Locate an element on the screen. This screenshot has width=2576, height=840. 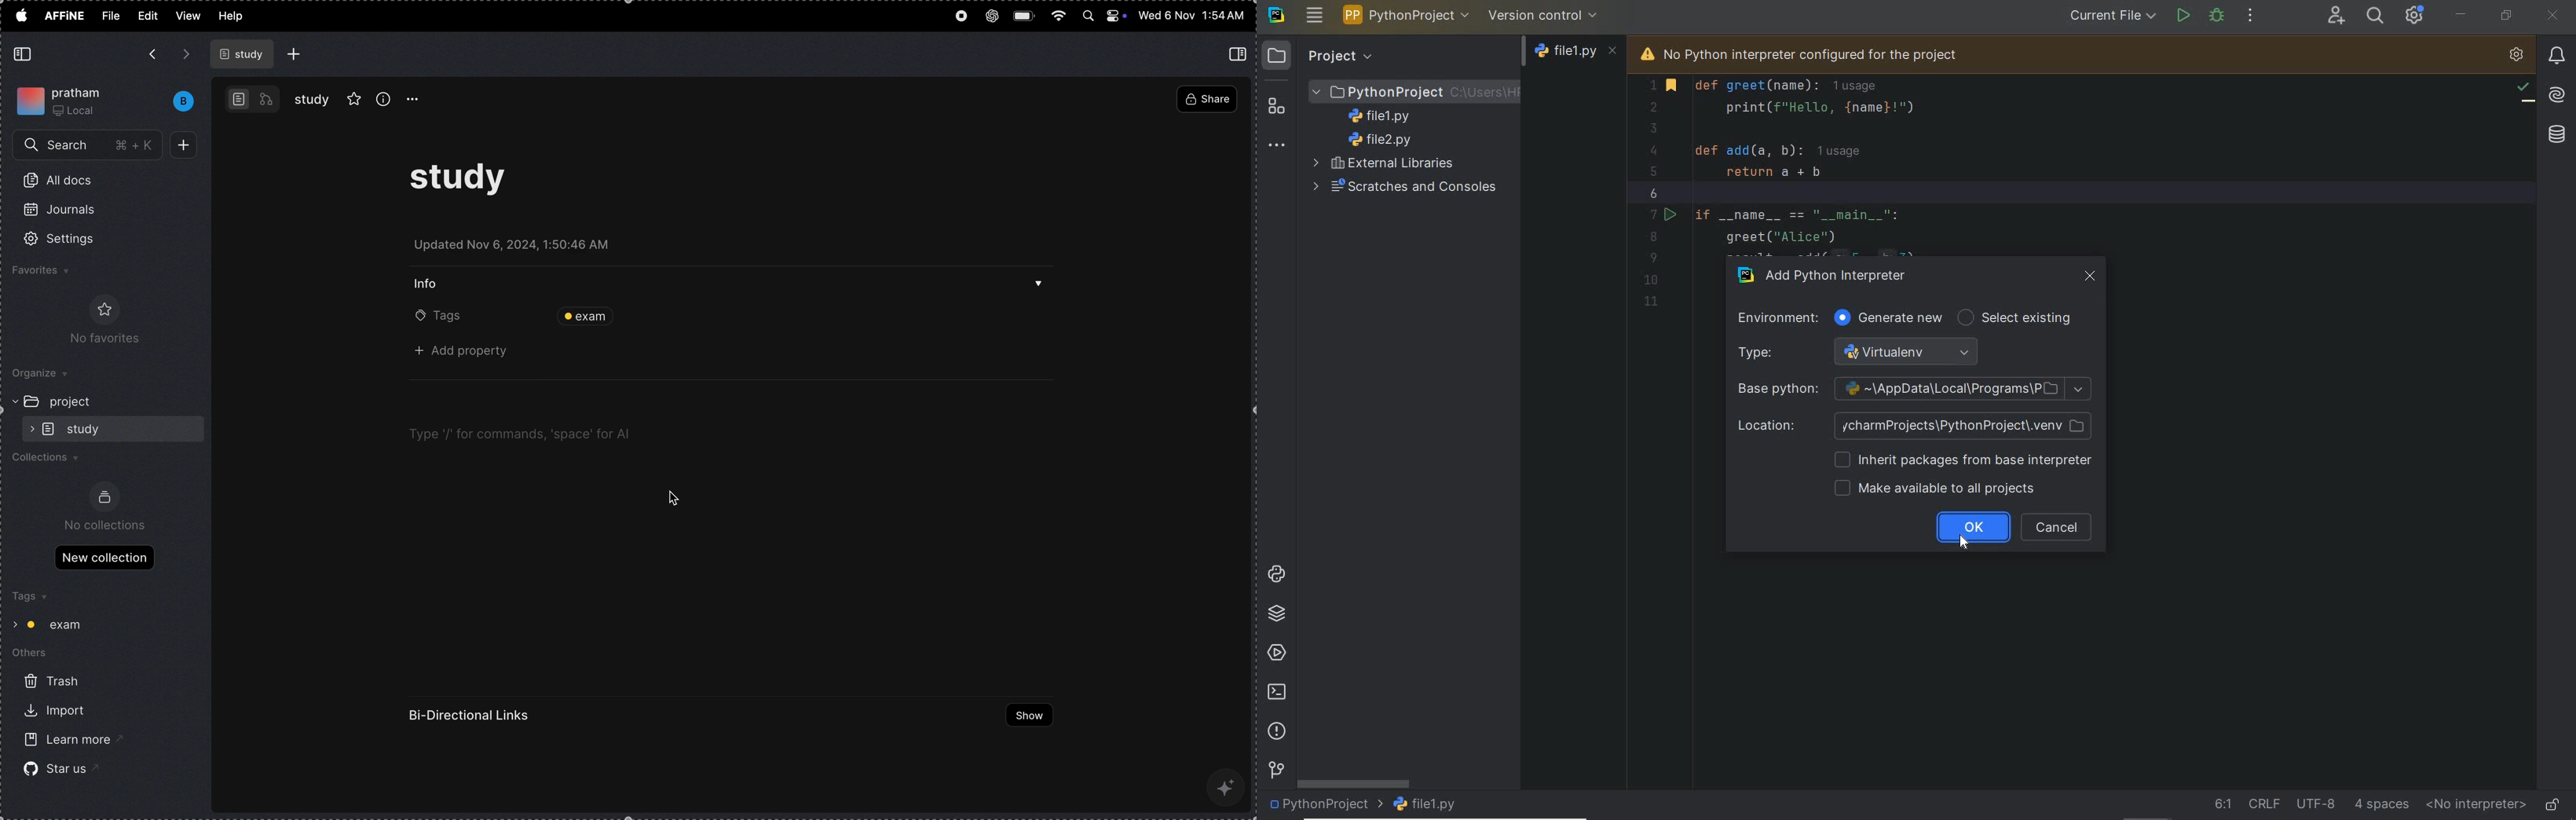
ai is located at coordinates (1229, 785).